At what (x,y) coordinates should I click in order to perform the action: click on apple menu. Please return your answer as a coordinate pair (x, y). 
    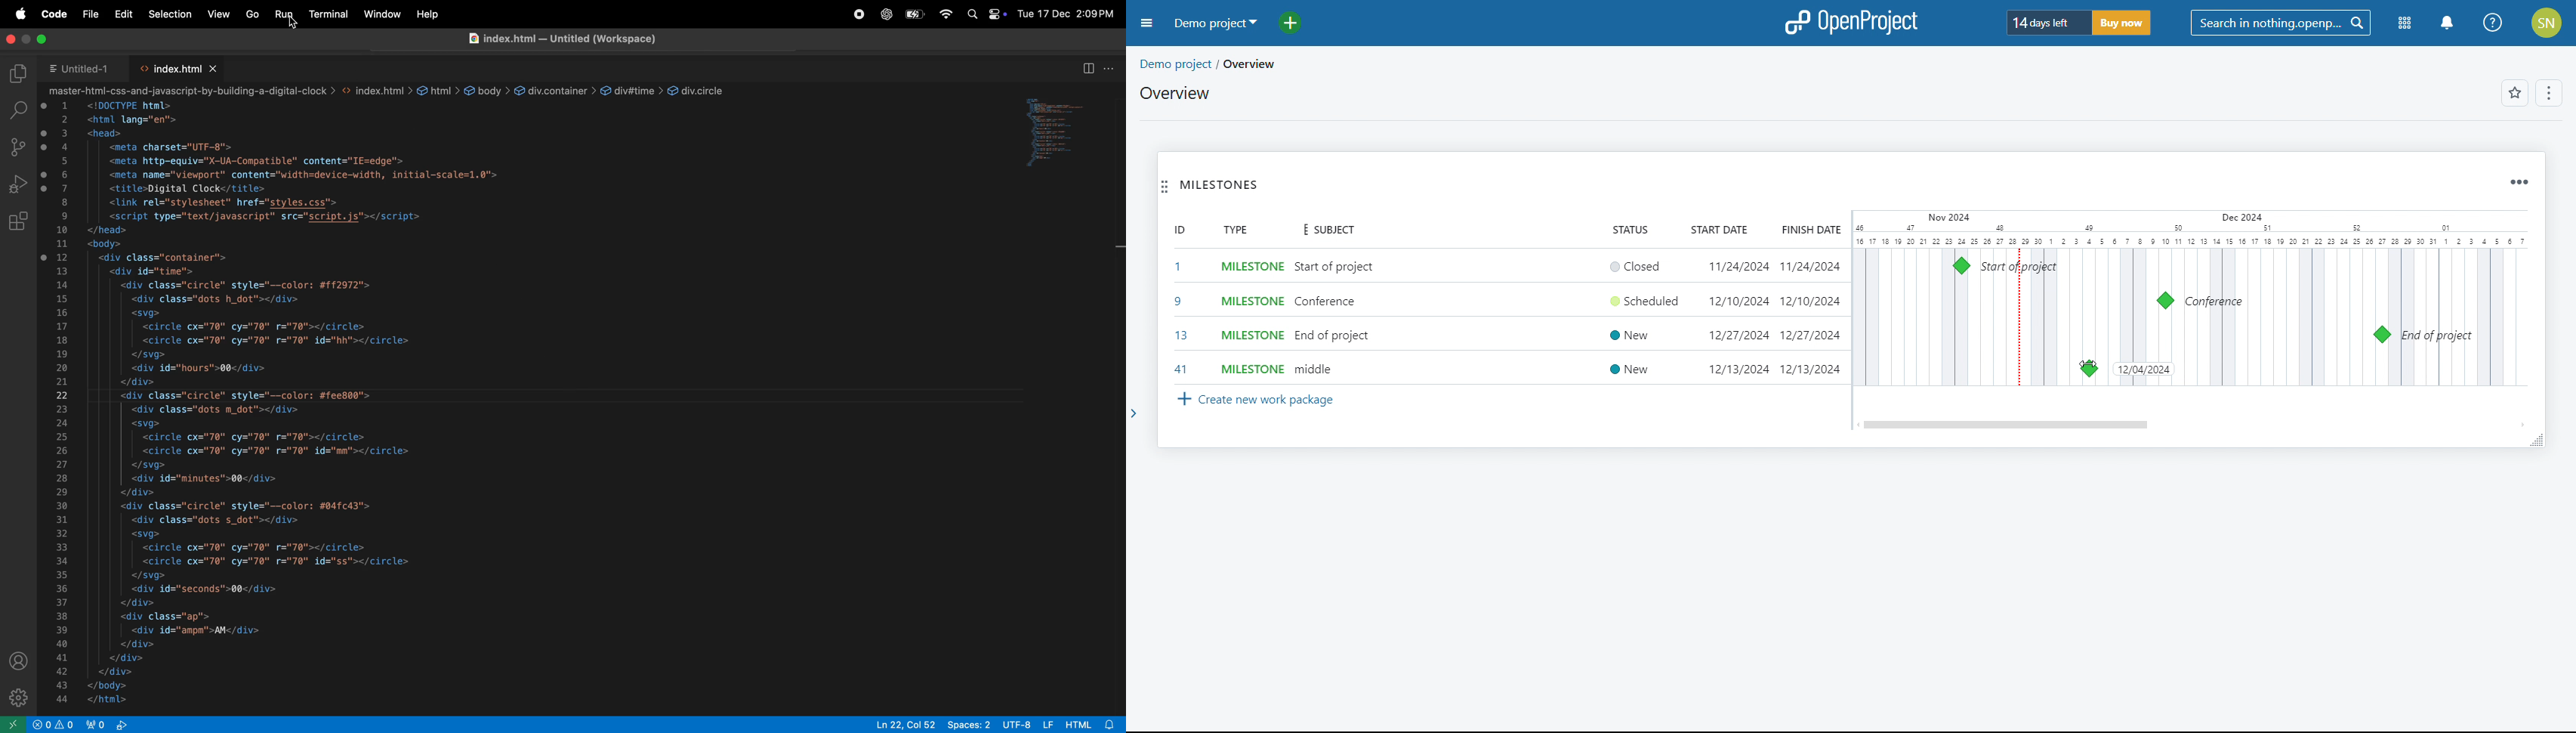
    Looking at the image, I should click on (21, 13).